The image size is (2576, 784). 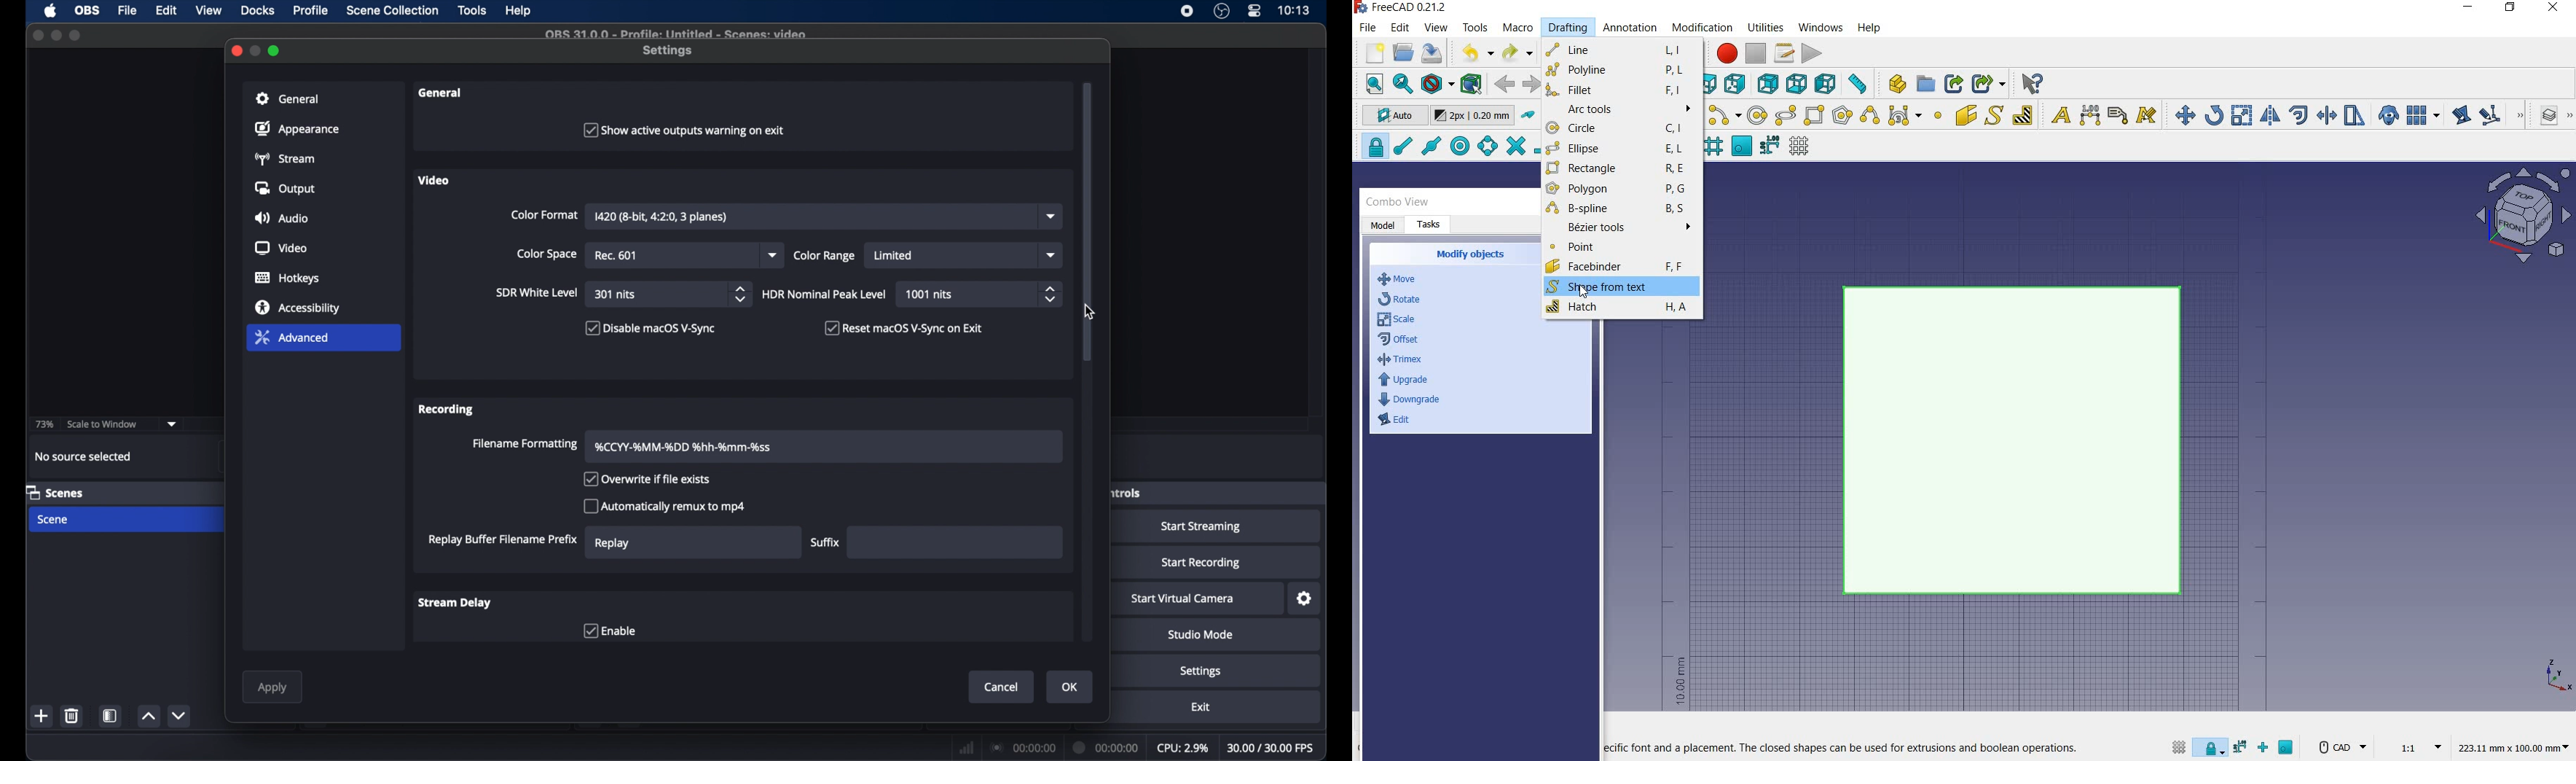 I want to click on 301 nits, so click(x=614, y=295).